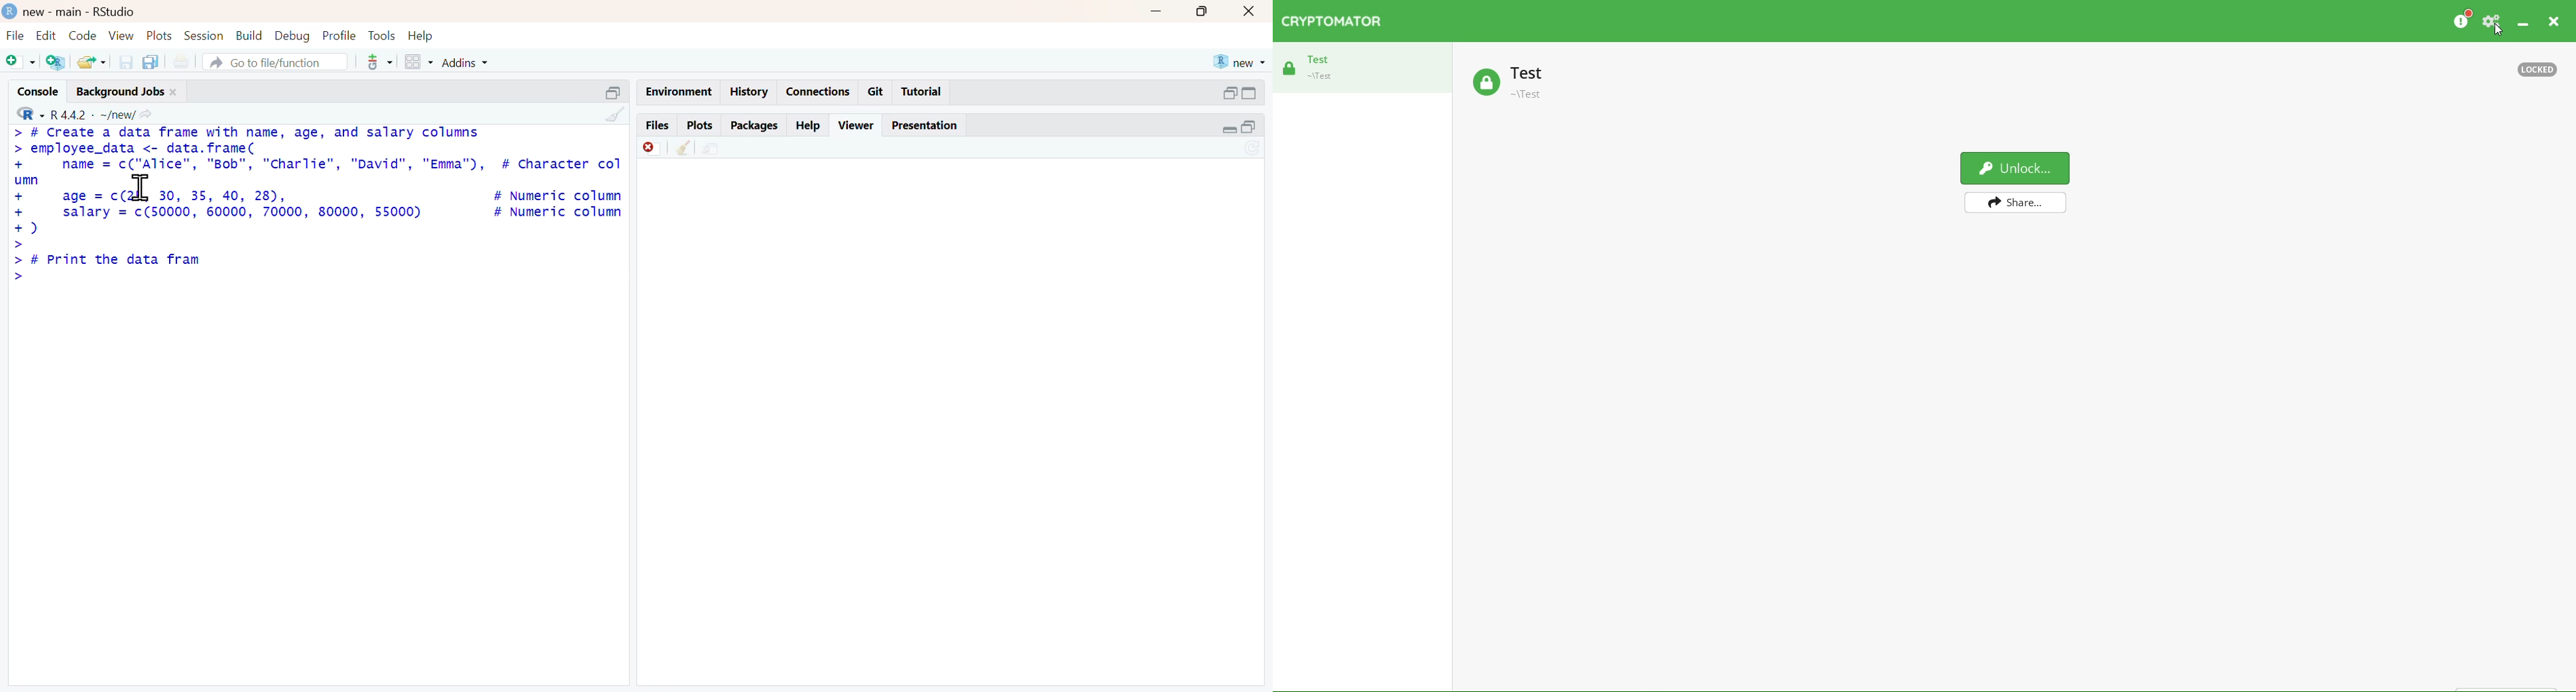  I want to click on A Go to file/function, so click(269, 62).